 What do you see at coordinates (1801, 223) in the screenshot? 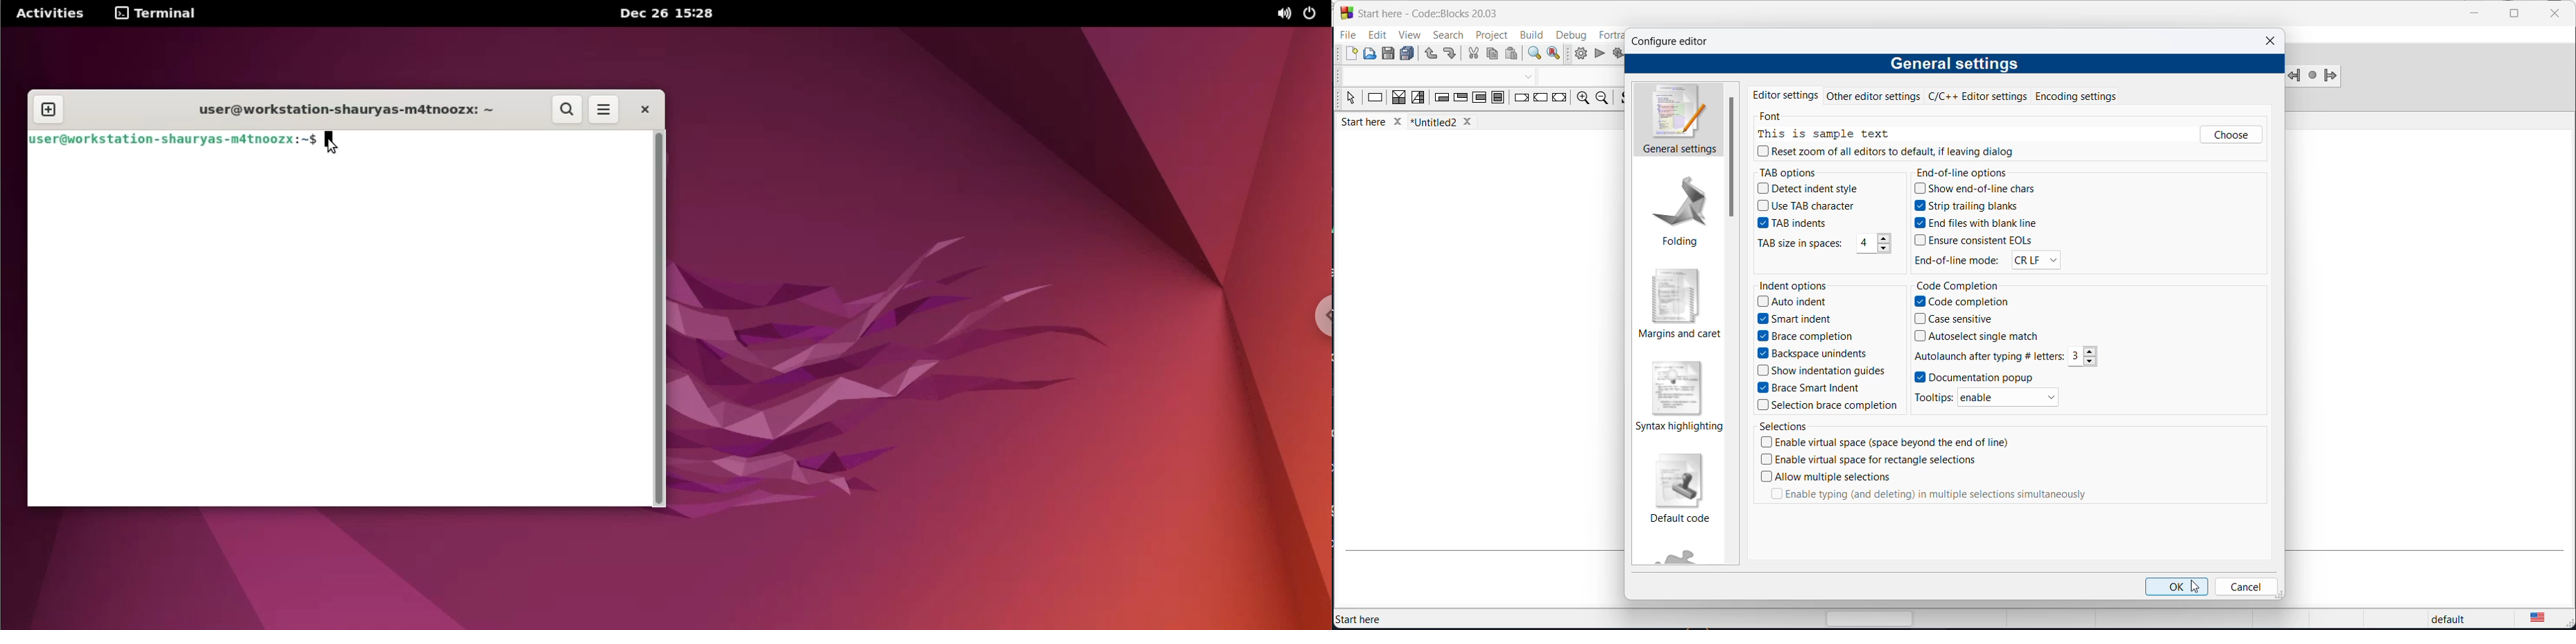
I see `tab indent checkbox` at bounding box center [1801, 223].